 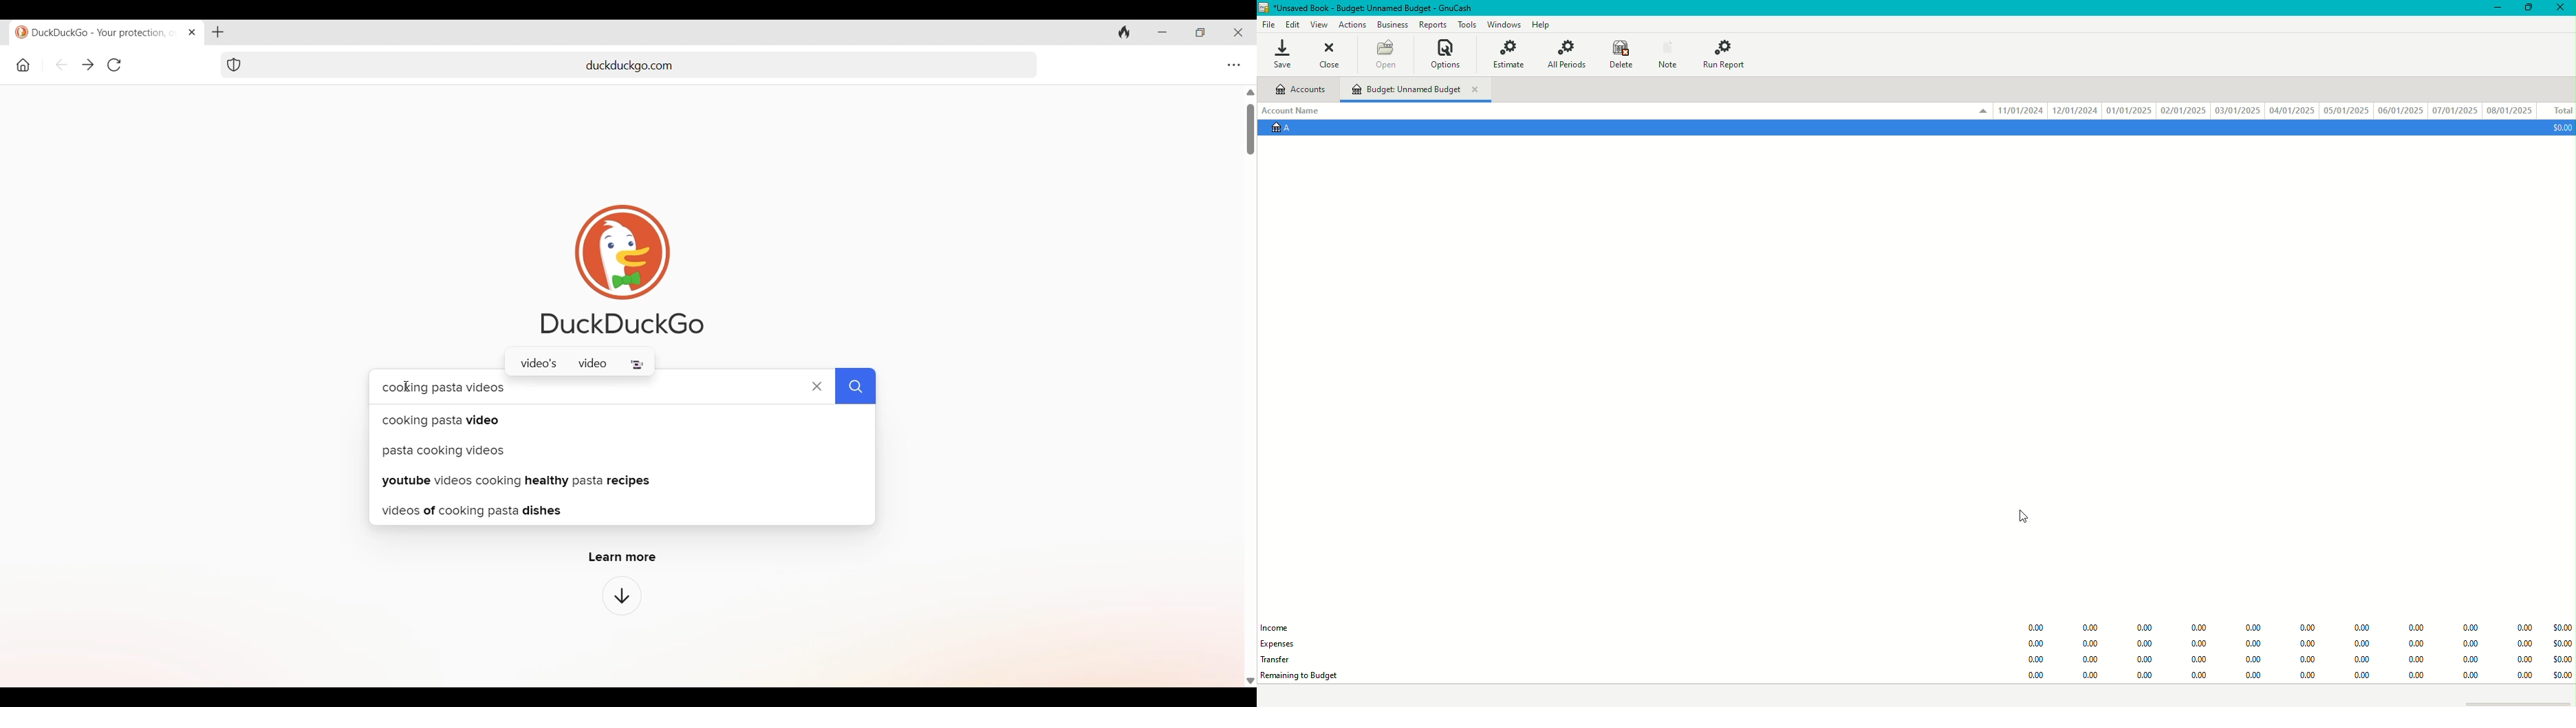 What do you see at coordinates (1284, 659) in the screenshot?
I see `Transfer` at bounding box center [1284, 659].